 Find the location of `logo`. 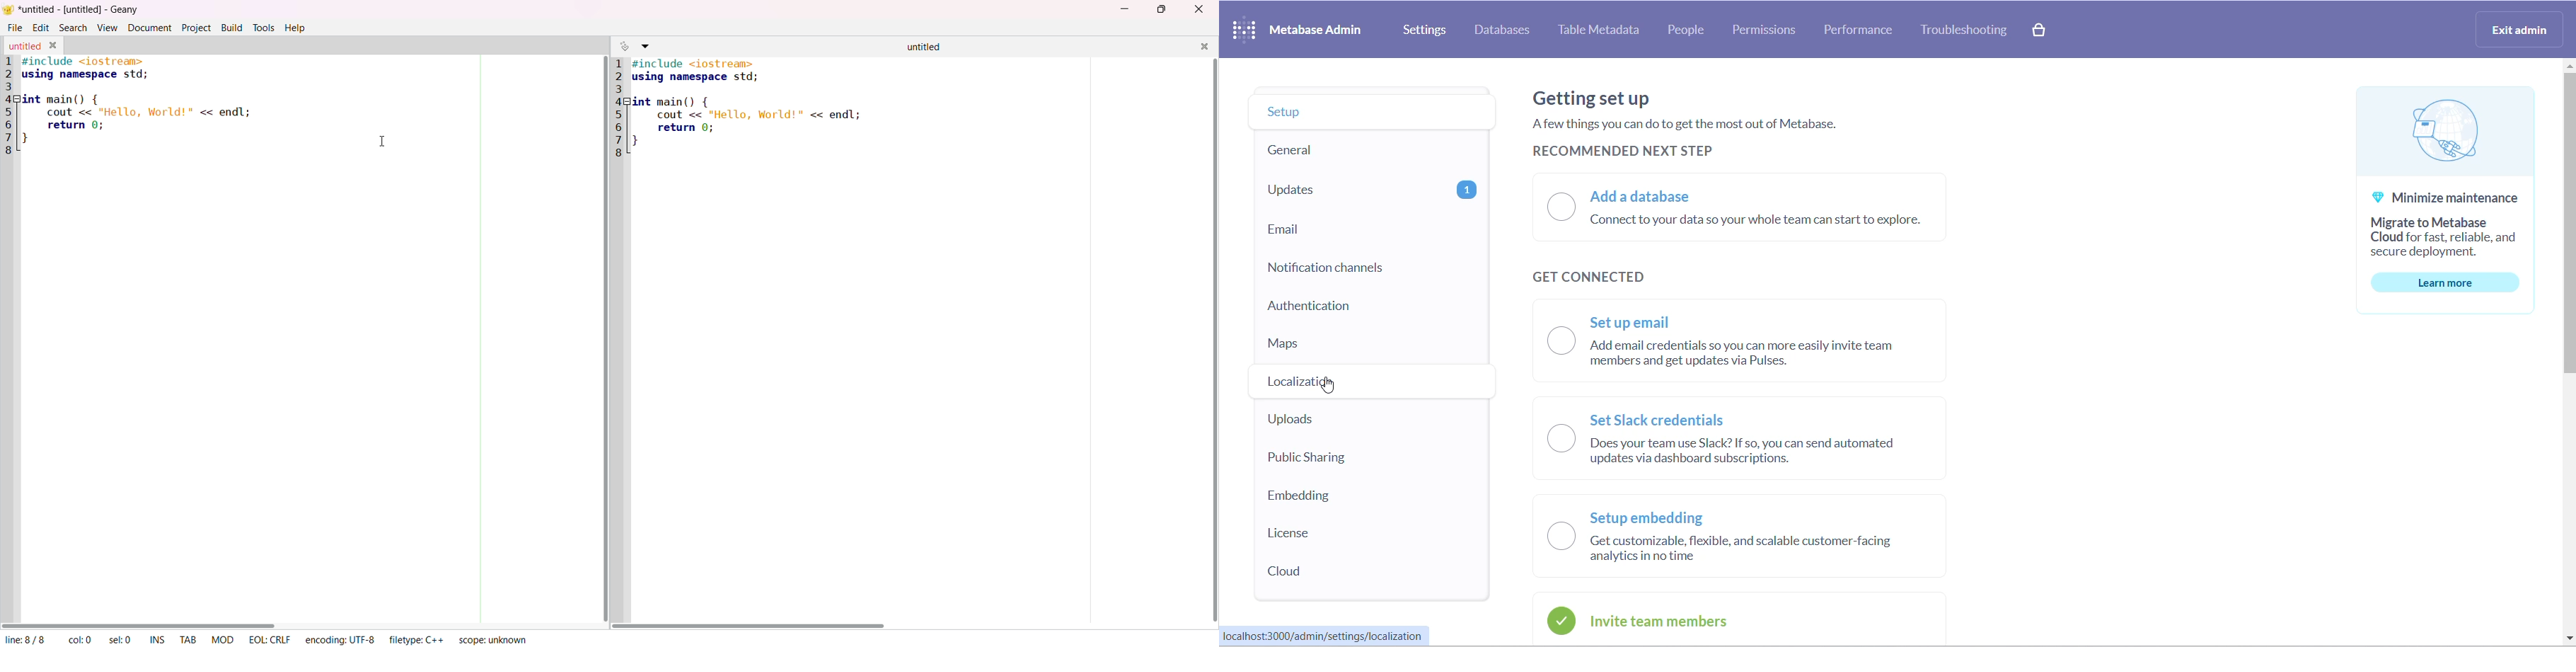

logo is located at coordinates (10, 9).